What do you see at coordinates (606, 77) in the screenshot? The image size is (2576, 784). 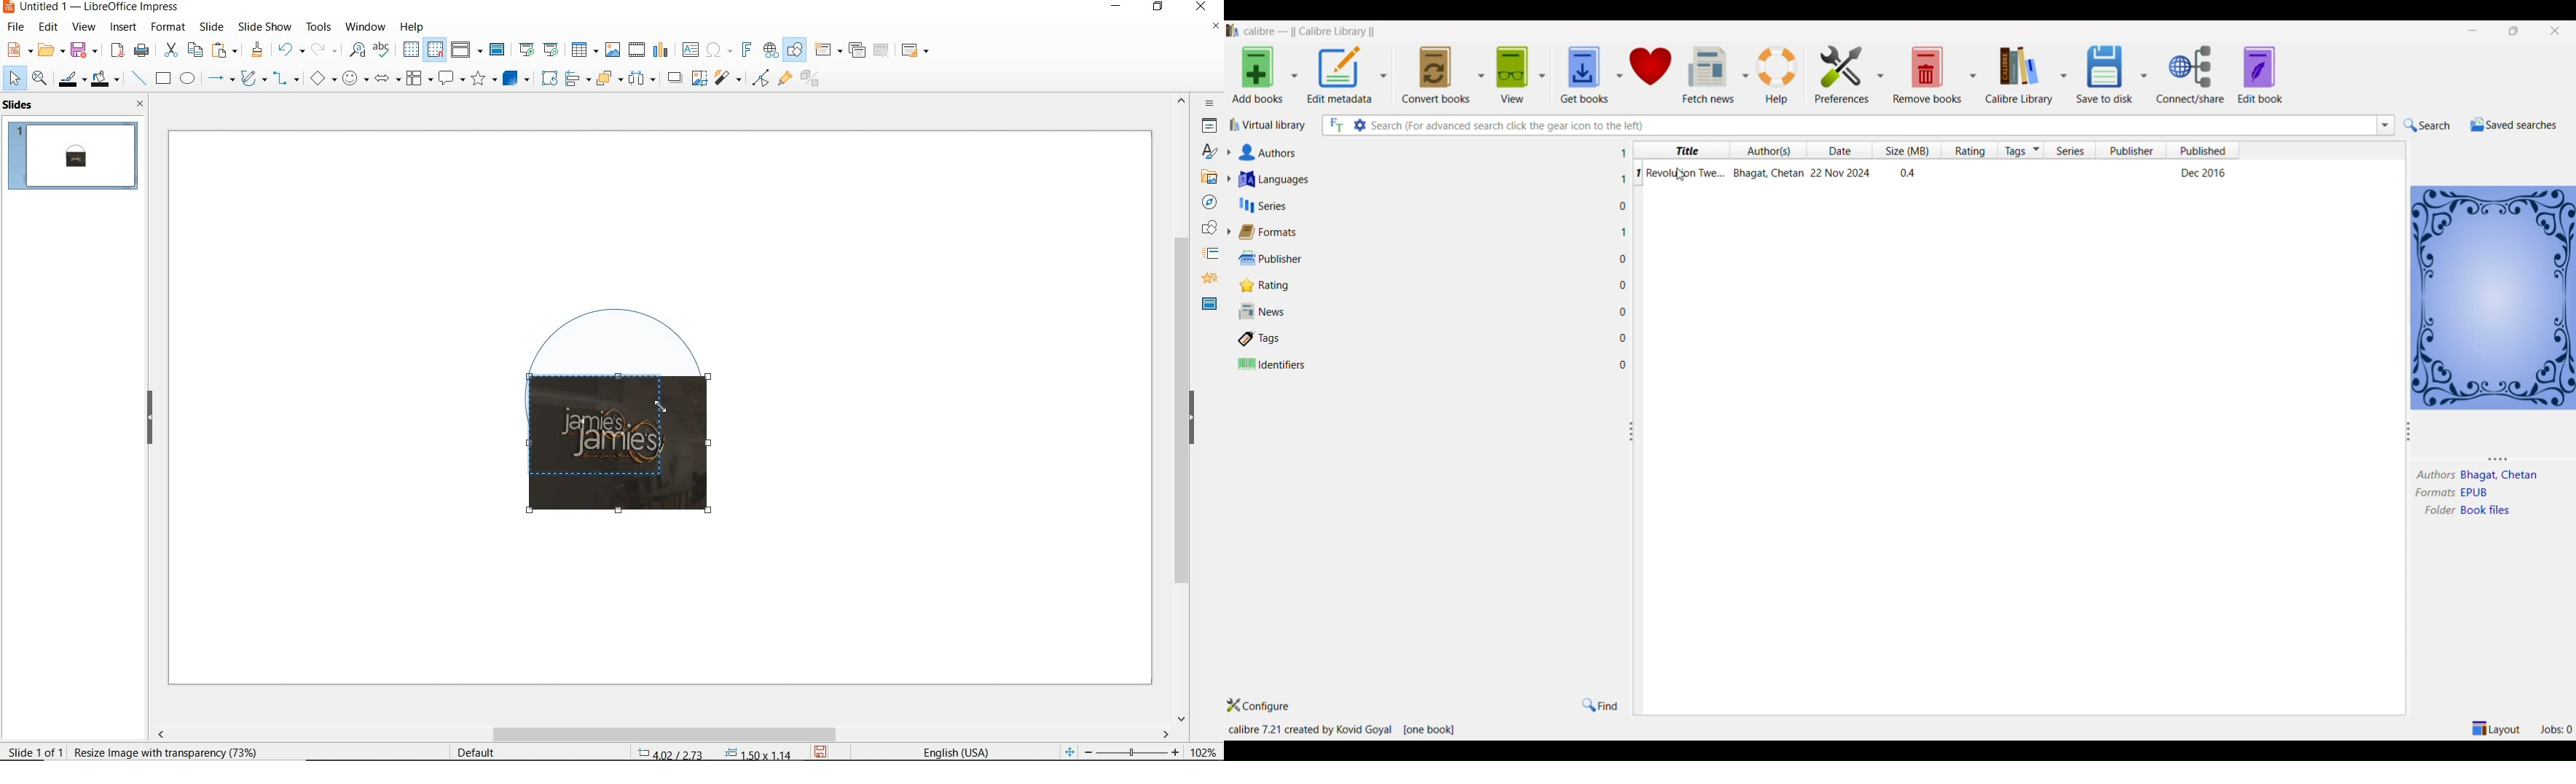 I see `arrange` at bounding box center [606, 77].